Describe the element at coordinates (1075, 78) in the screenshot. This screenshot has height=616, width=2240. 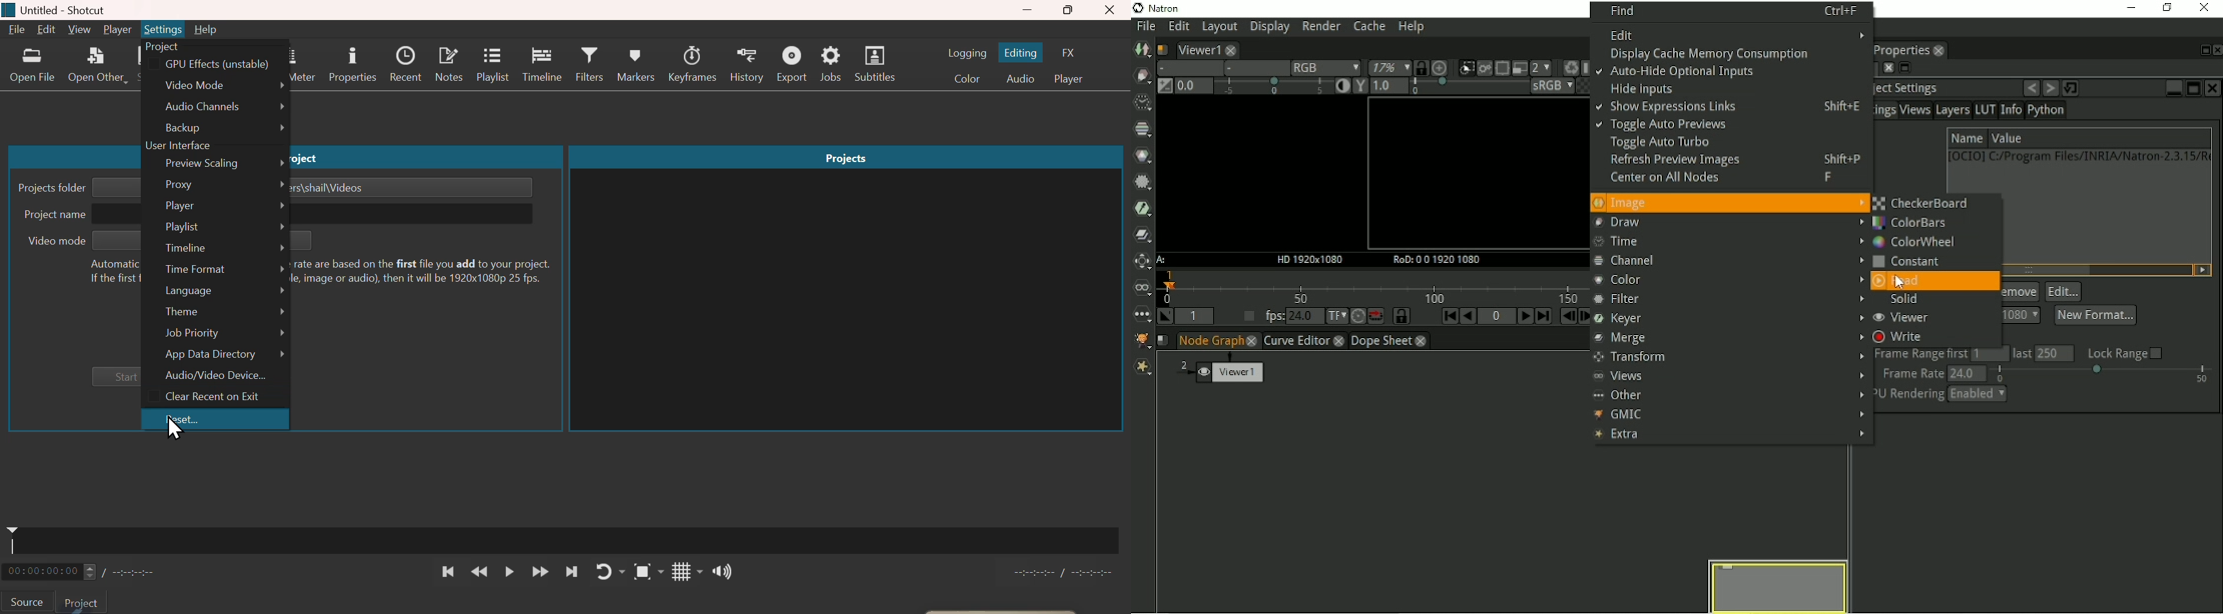
I see `Player` at that location.